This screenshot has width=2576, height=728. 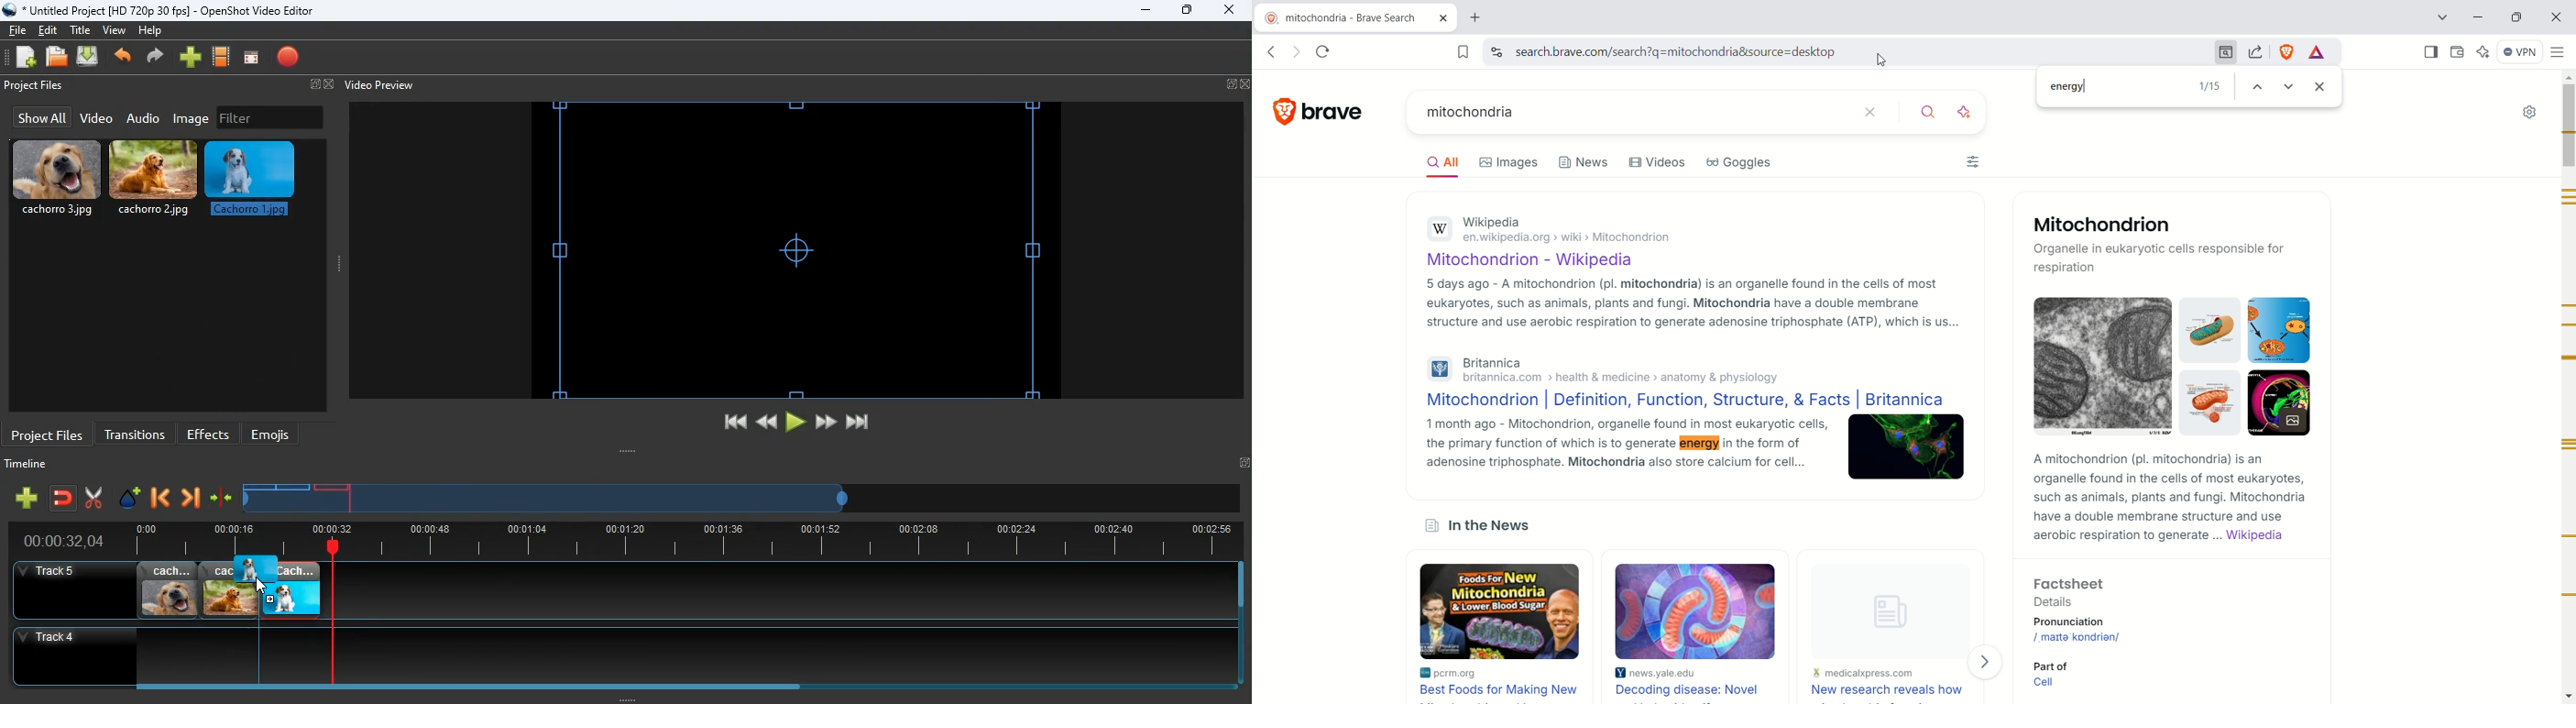 I want to click on Cell, so click(x=2067, y=683).